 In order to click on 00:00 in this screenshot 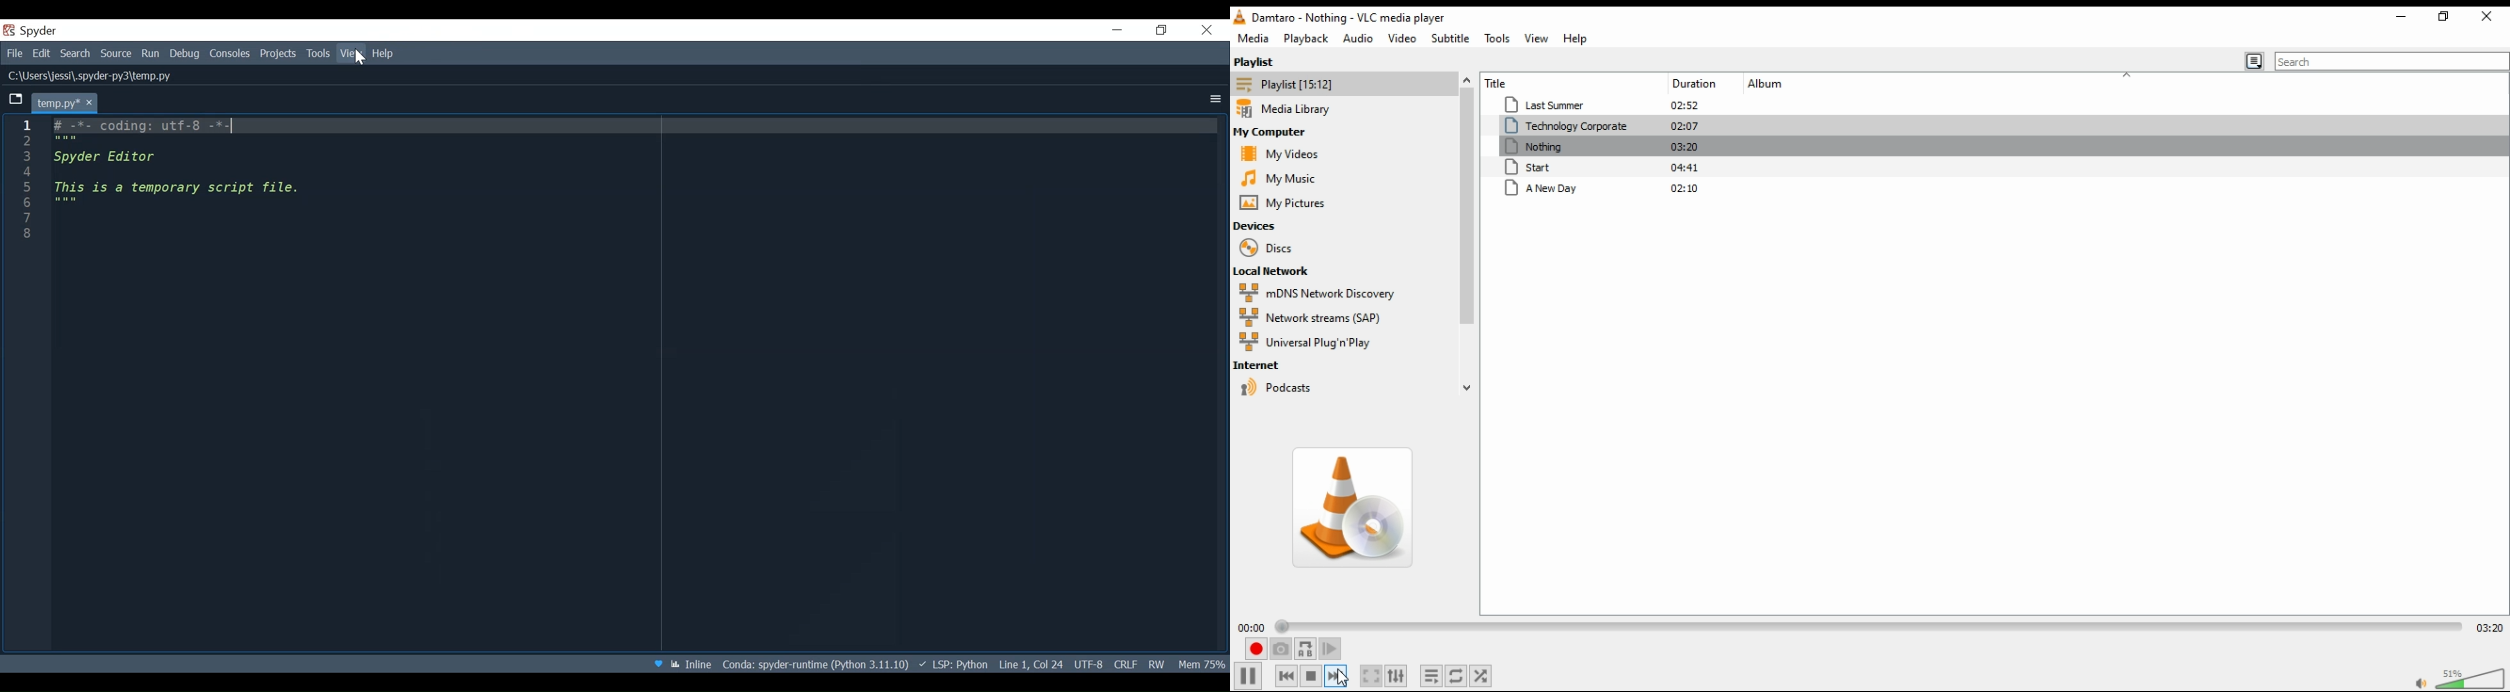, I will do `click(1252, 627)`.